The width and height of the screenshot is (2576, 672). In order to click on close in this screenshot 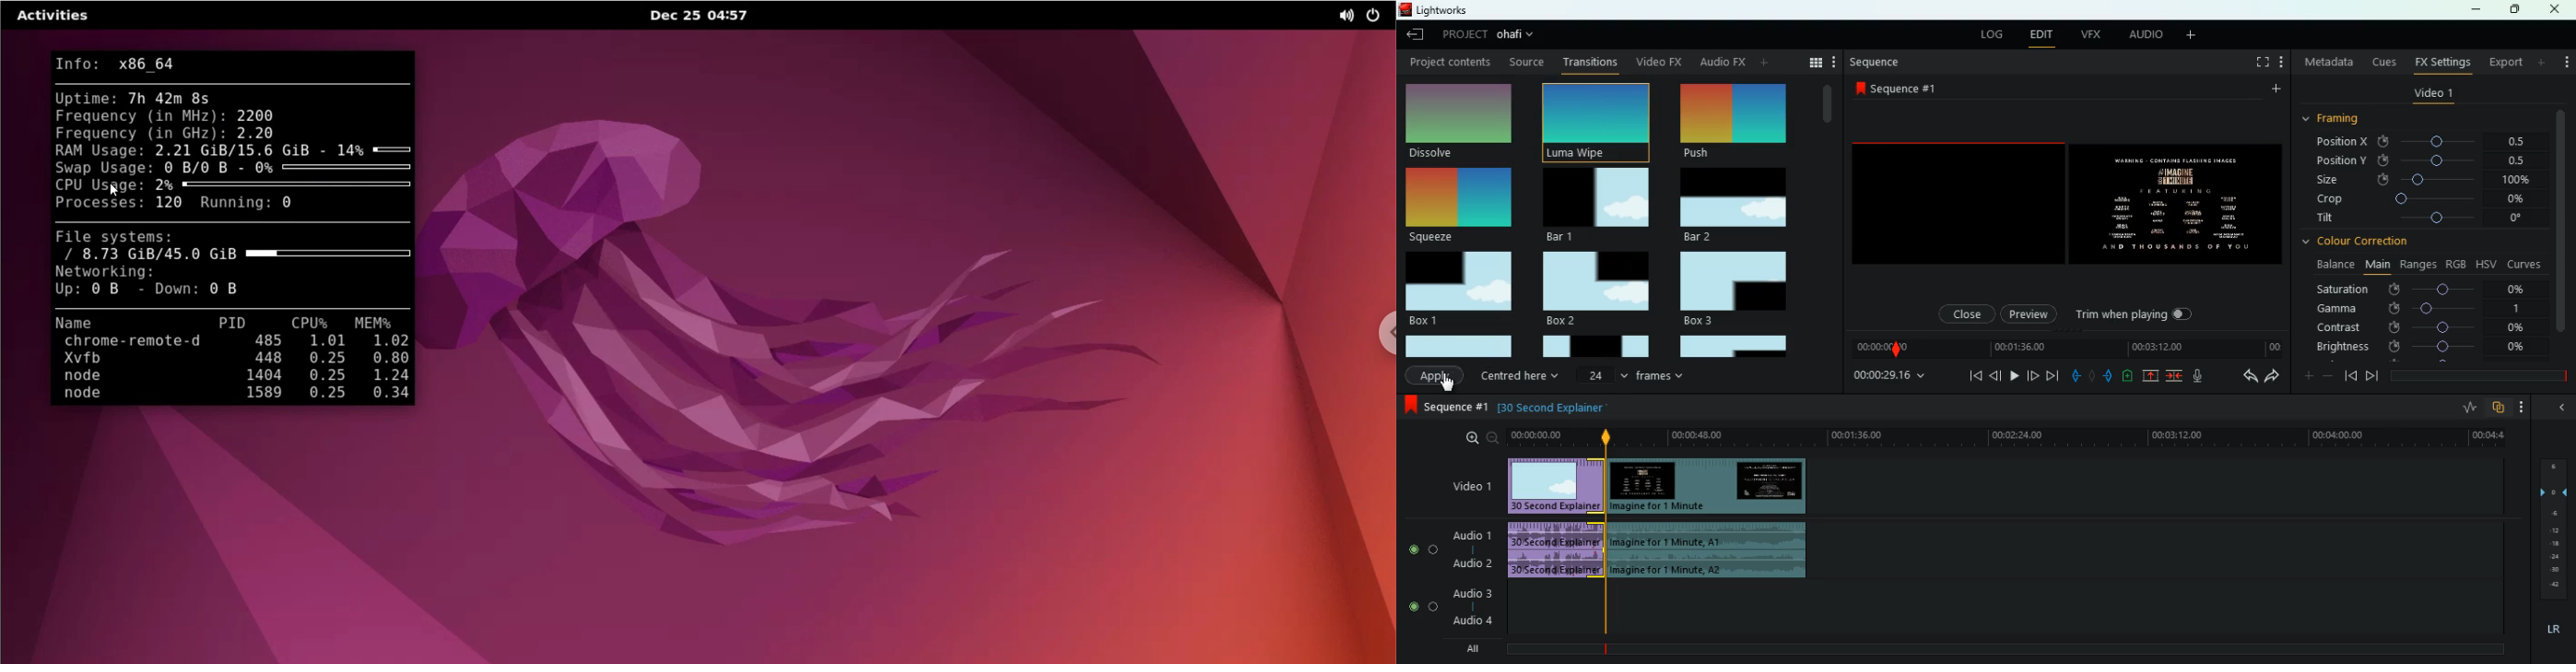, I will do `click(2556, 9)`.